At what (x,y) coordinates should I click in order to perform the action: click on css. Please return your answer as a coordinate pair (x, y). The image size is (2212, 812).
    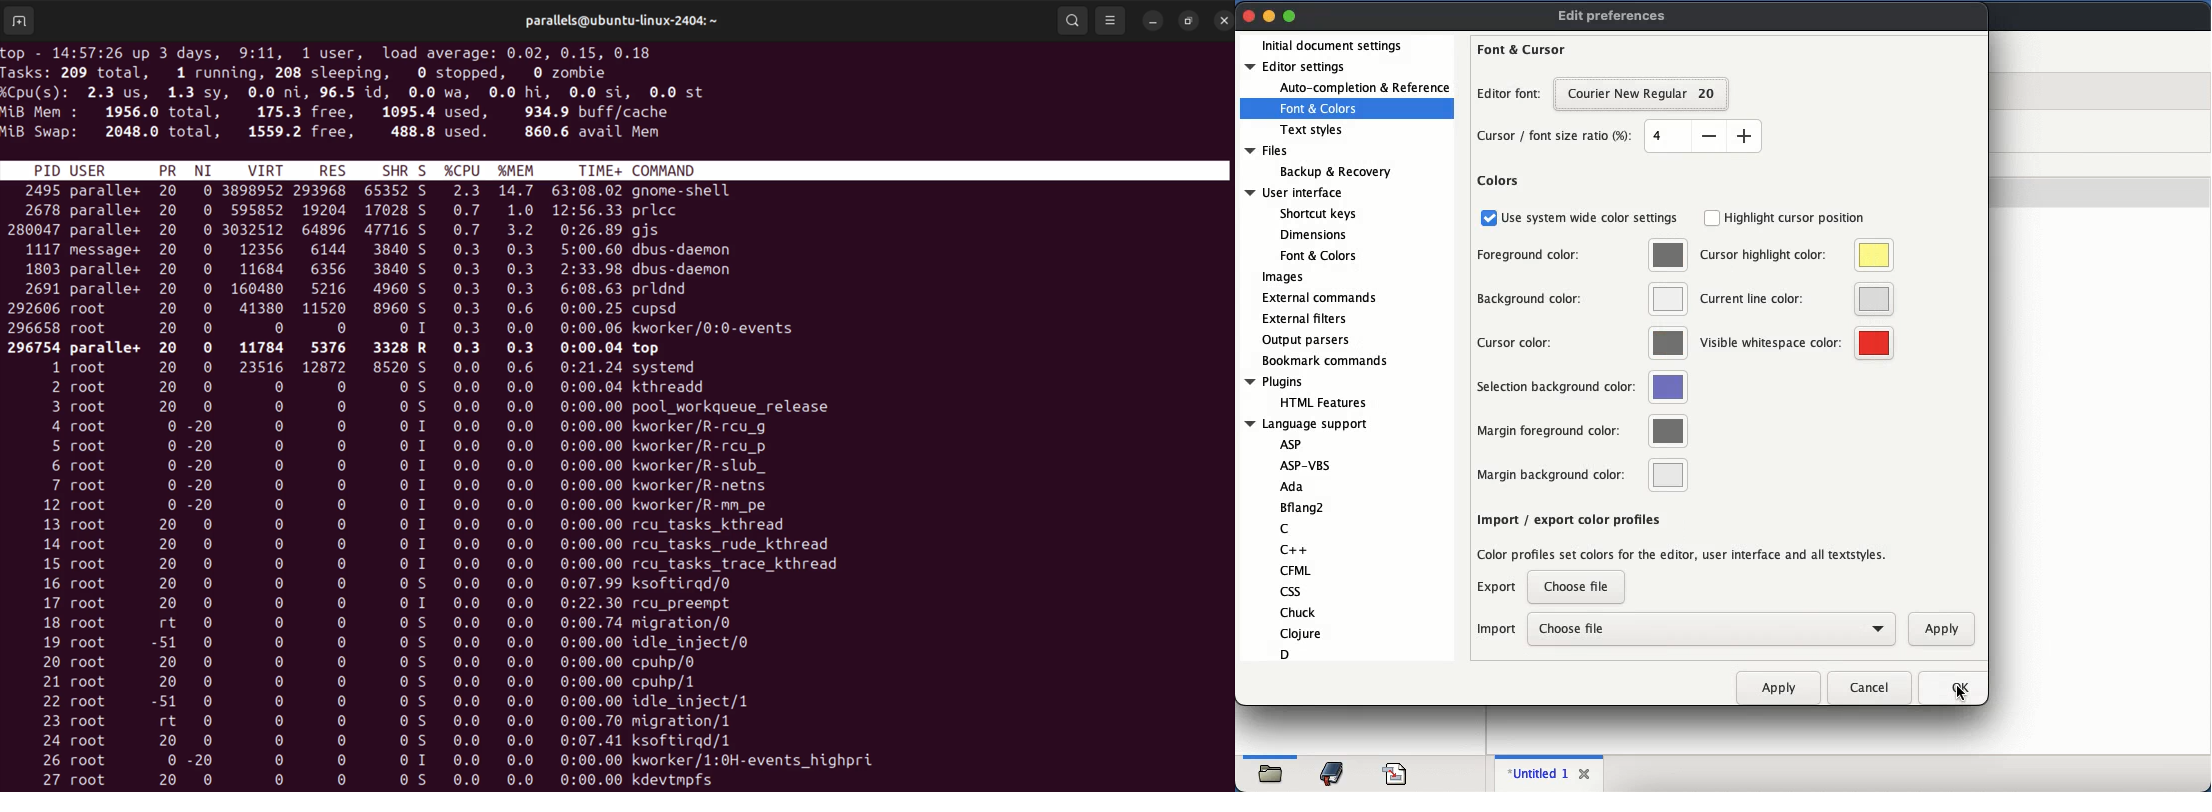
    Looking at the image, I should click on (1297, 591).